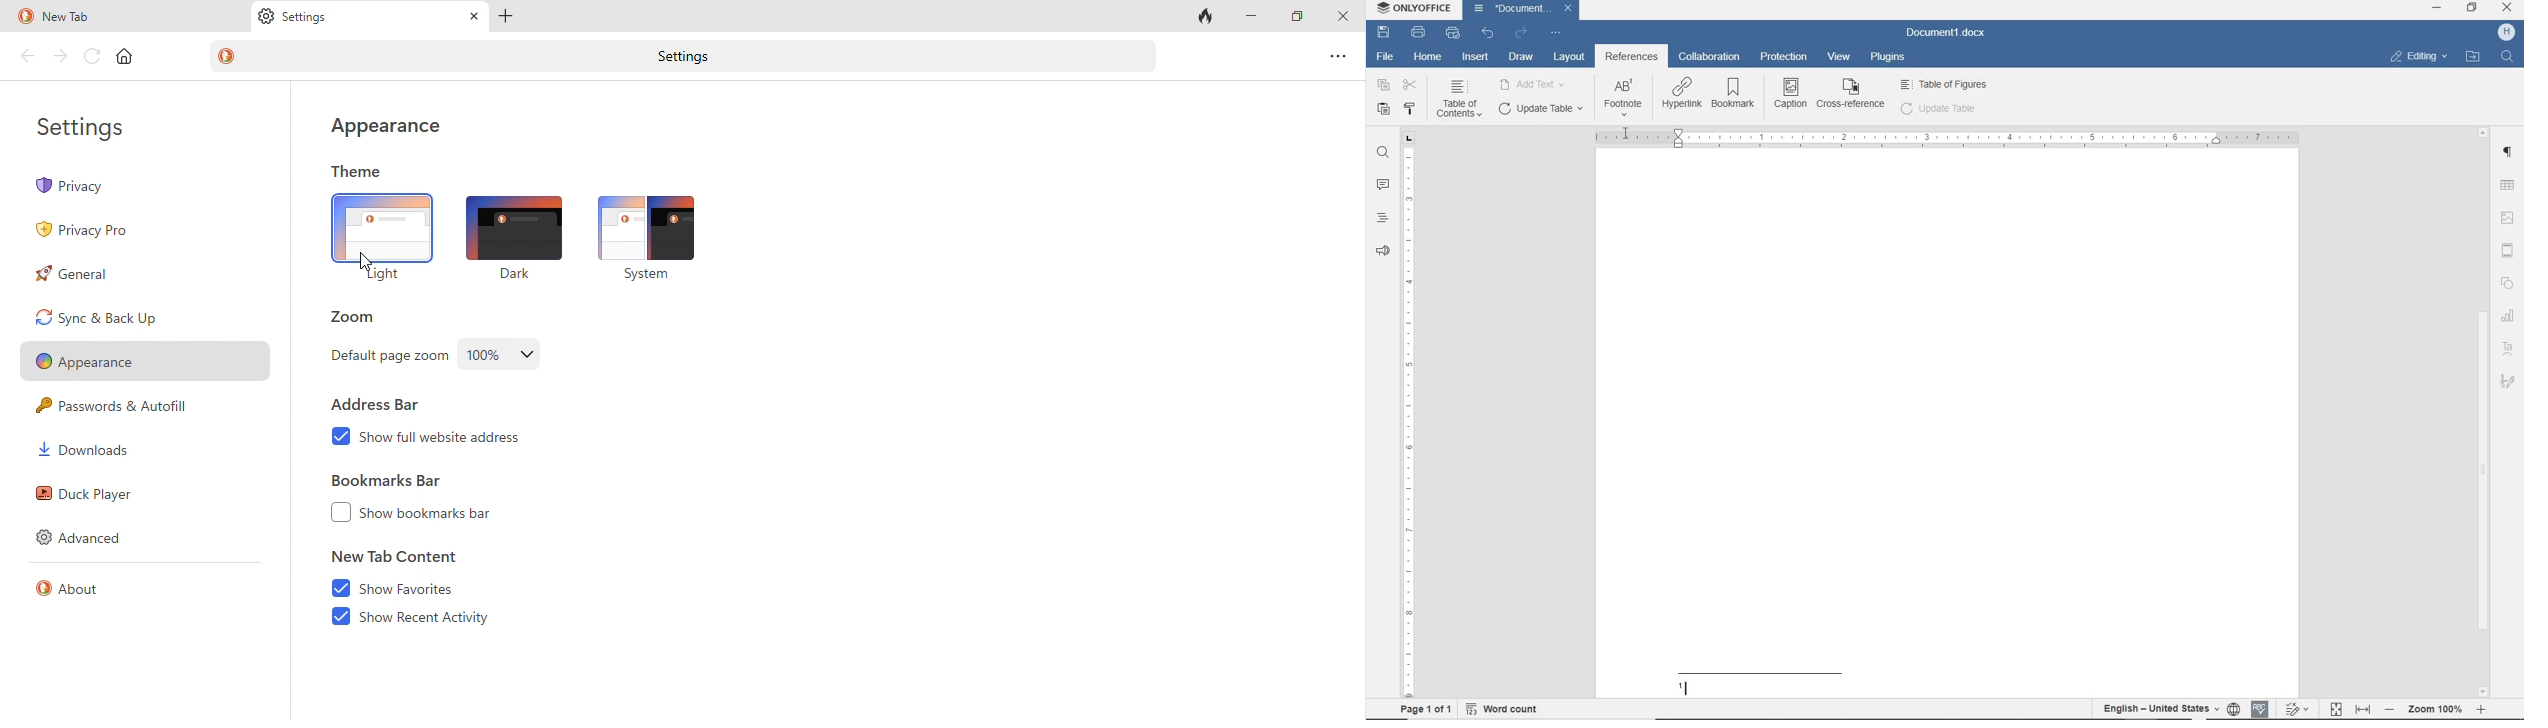 This screenshot has height=728, width=2548. What do you see at coordinates (358, 317) in the screenshot?
I see `zoom` at bounding box center [358, 317].